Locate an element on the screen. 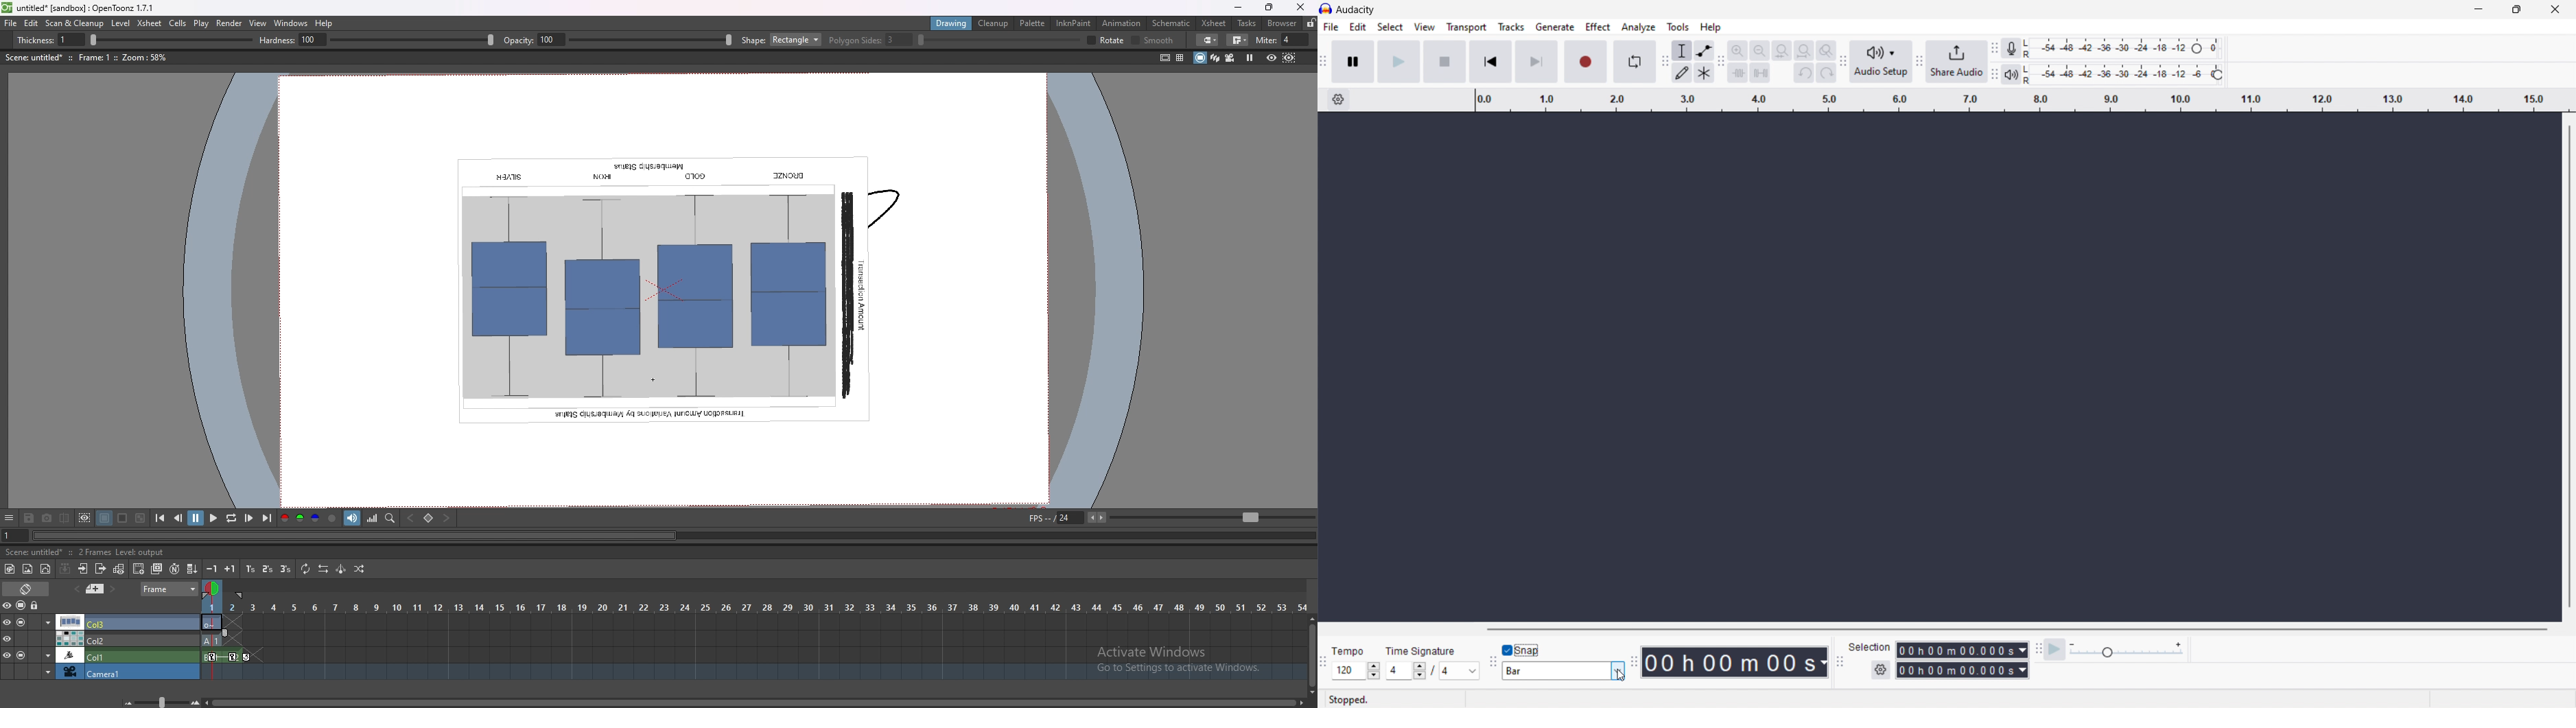  tasks is located at coordinates (1246, 24).